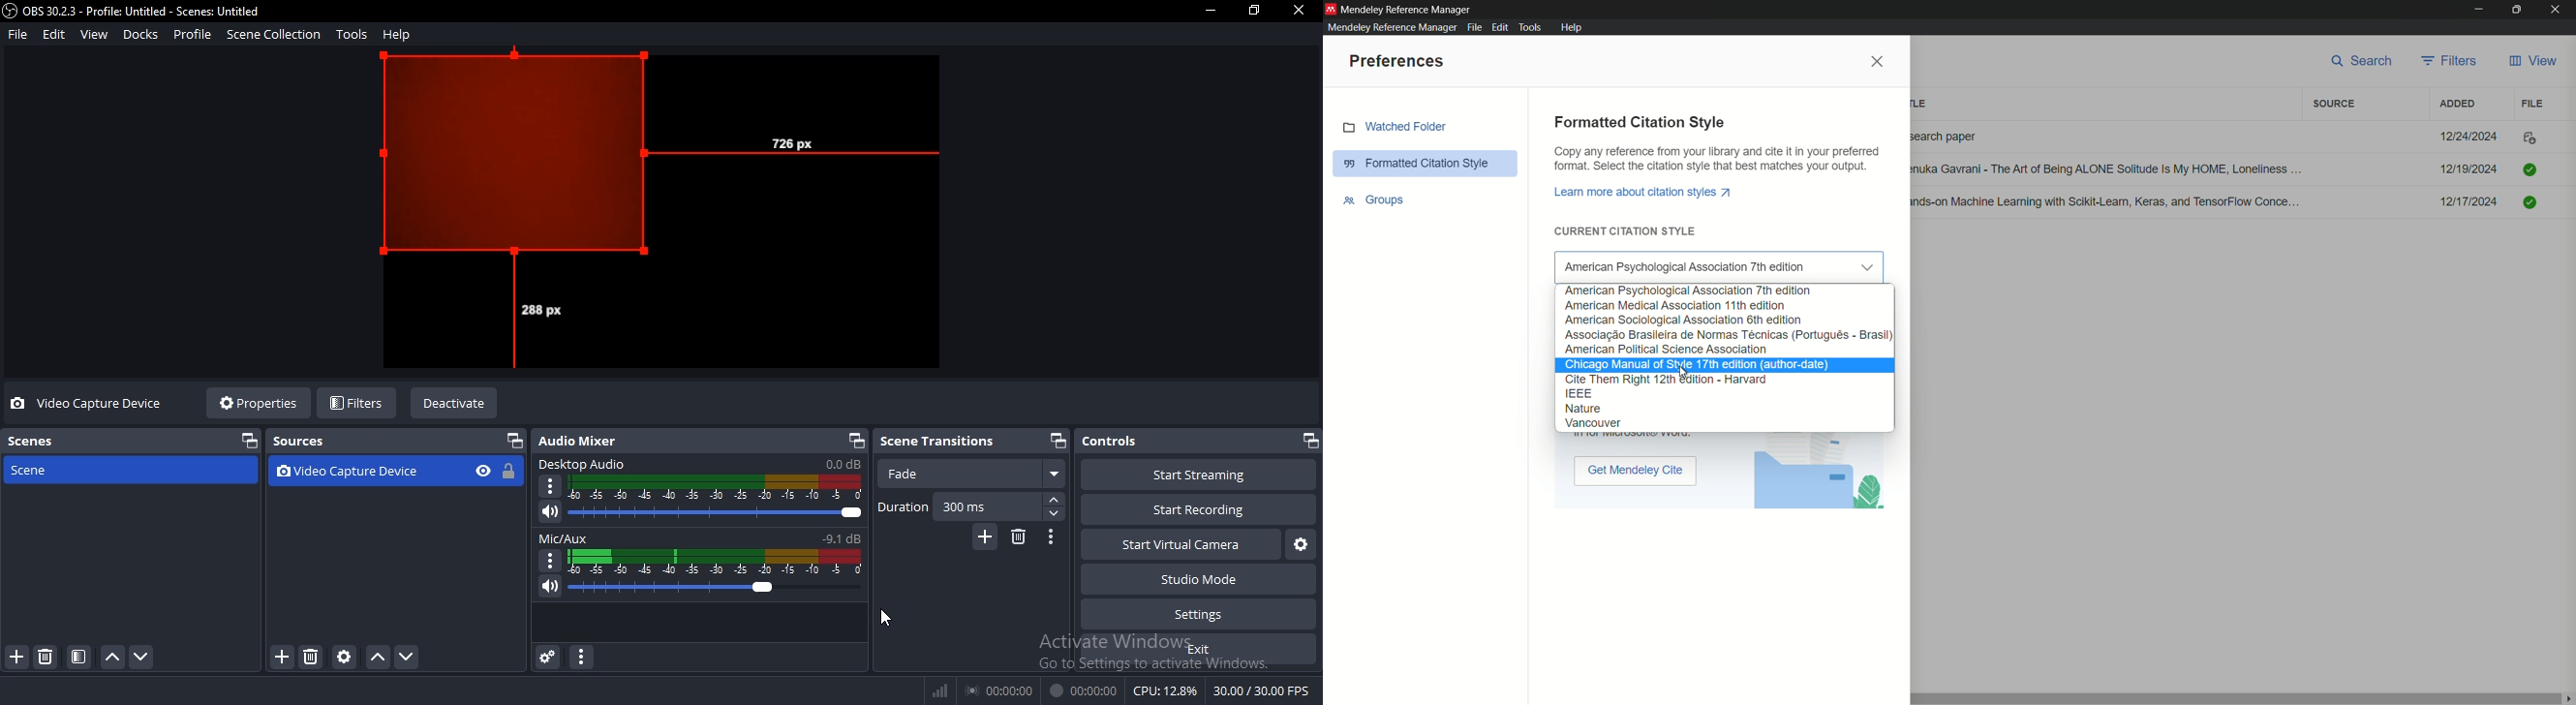  What do you see at coordinates (1571, 27) in the screenshot?
I see `help menu` at bounding box center [1571, 27].